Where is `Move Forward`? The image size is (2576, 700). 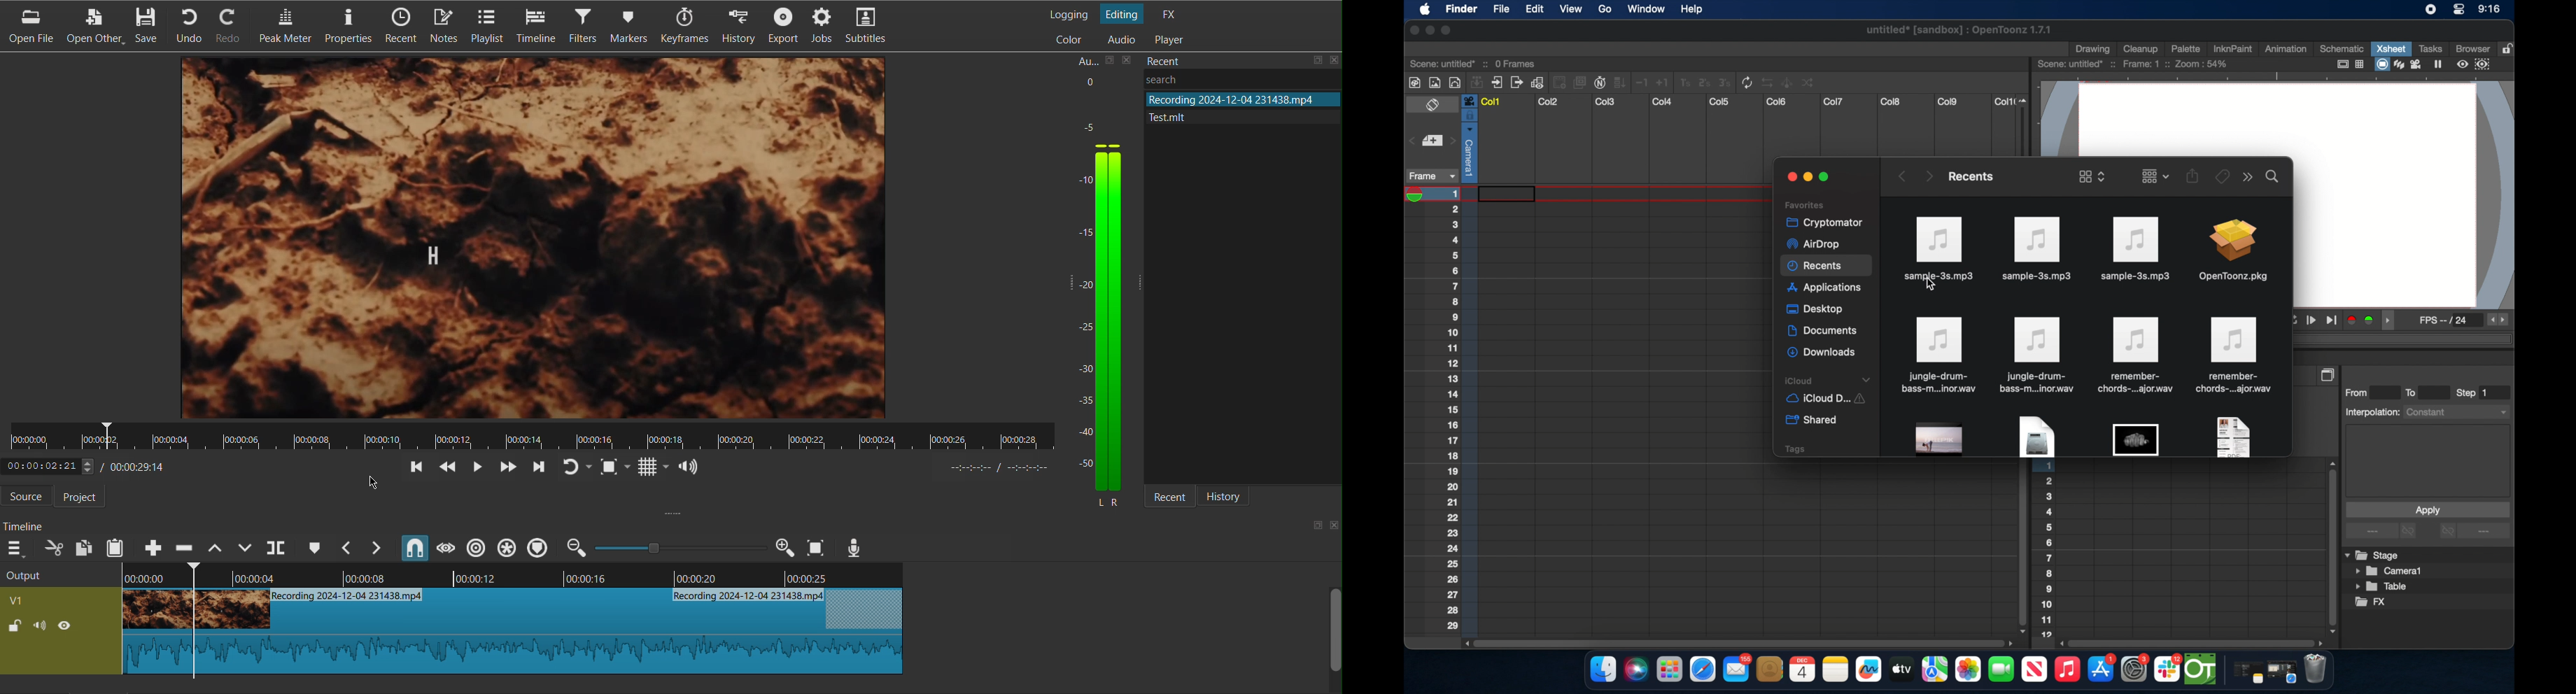
Move Forward is located at coordinates (536, 468).